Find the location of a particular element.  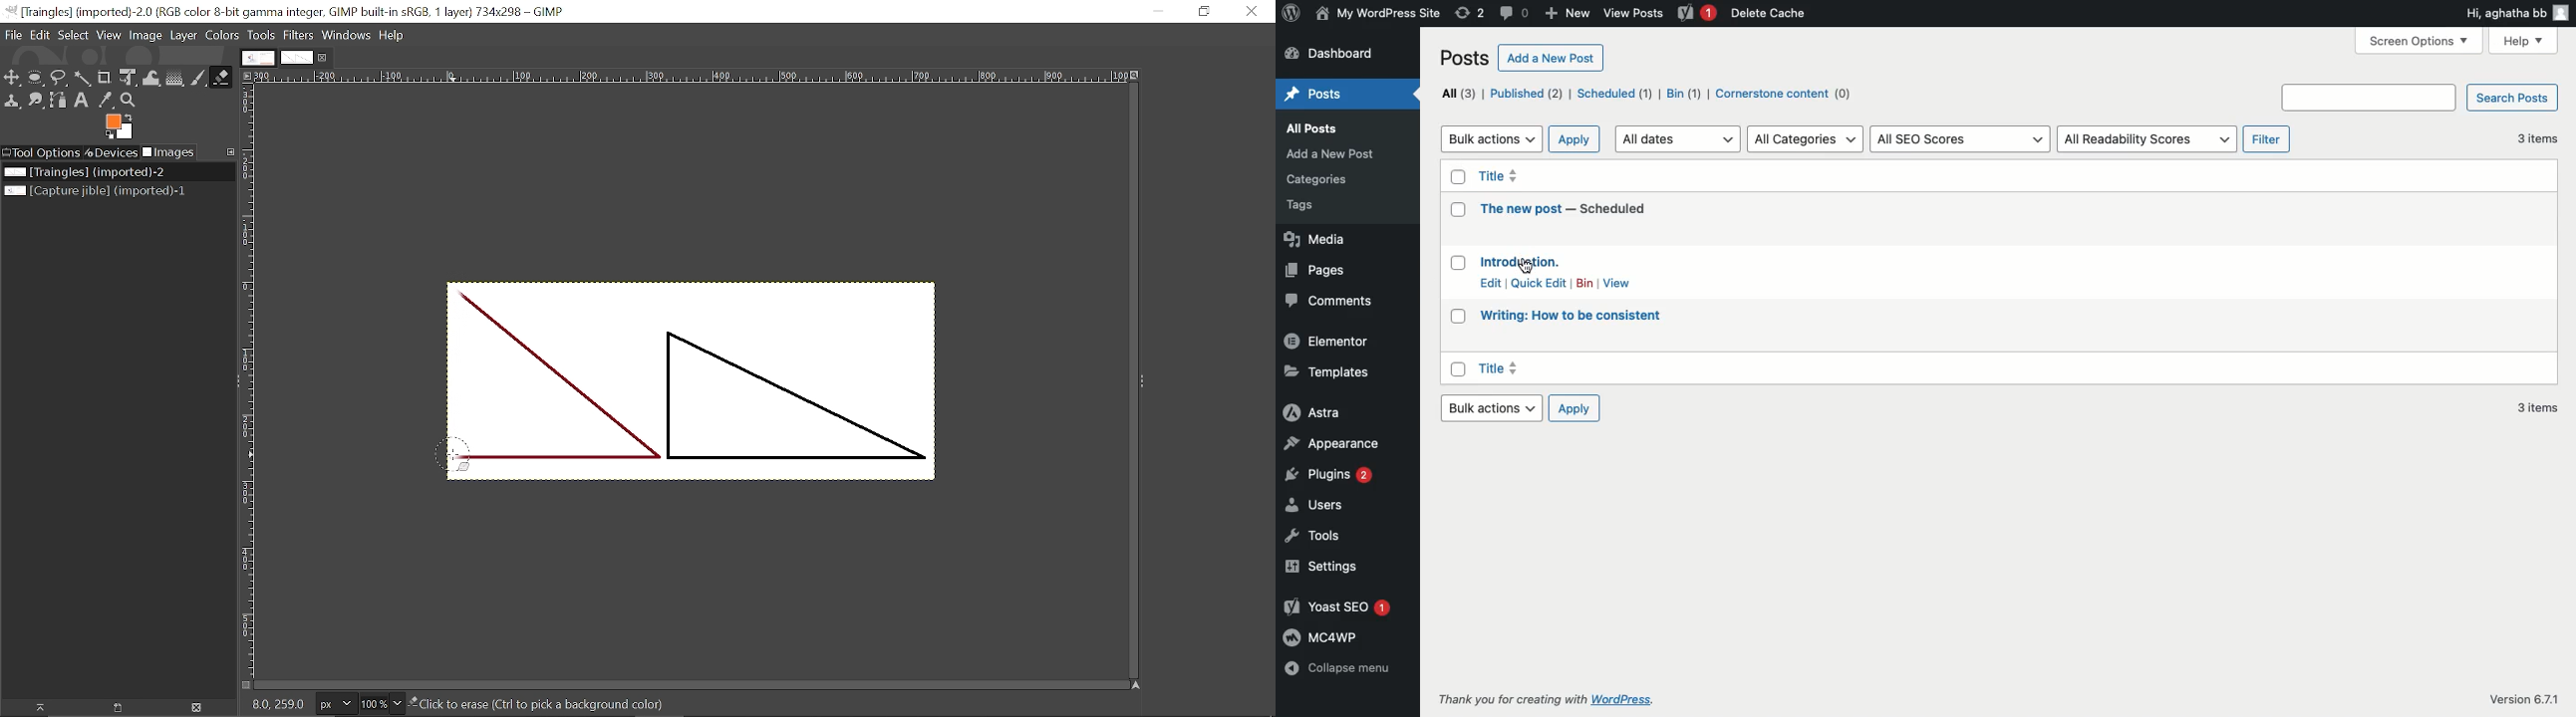

Title is located at coordinates (1504, 177).